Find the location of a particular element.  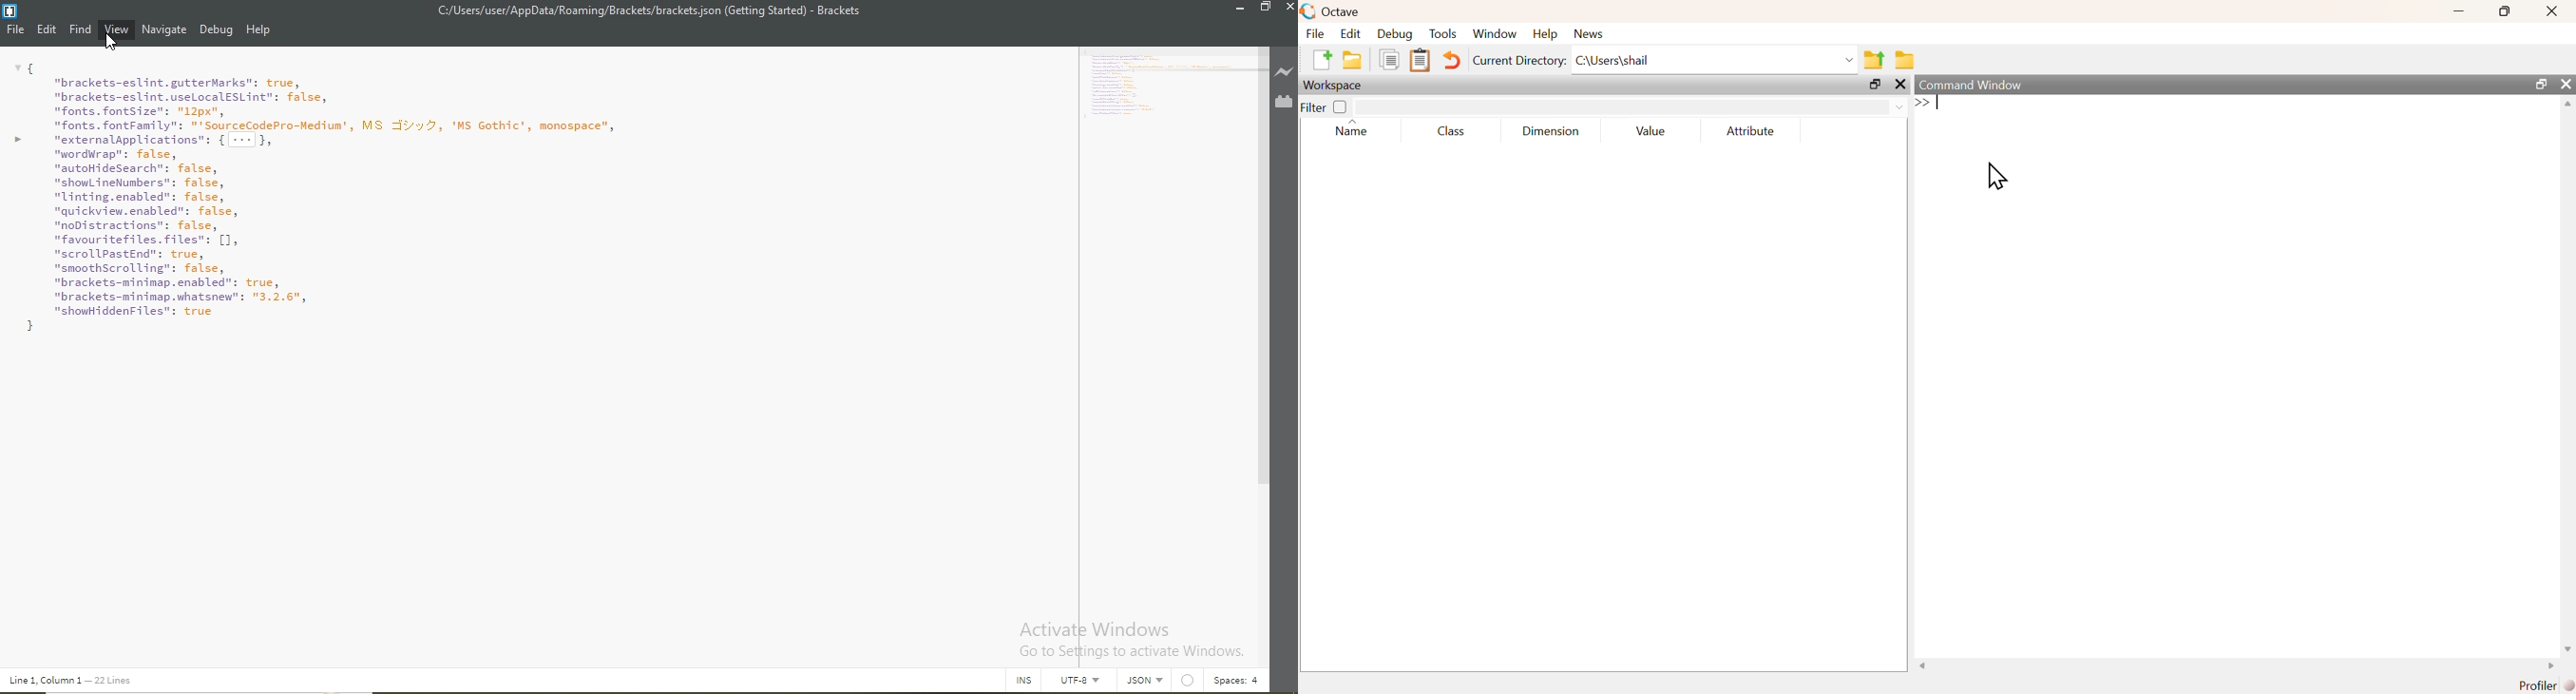

minimize is located at coordinates (2461, 11).